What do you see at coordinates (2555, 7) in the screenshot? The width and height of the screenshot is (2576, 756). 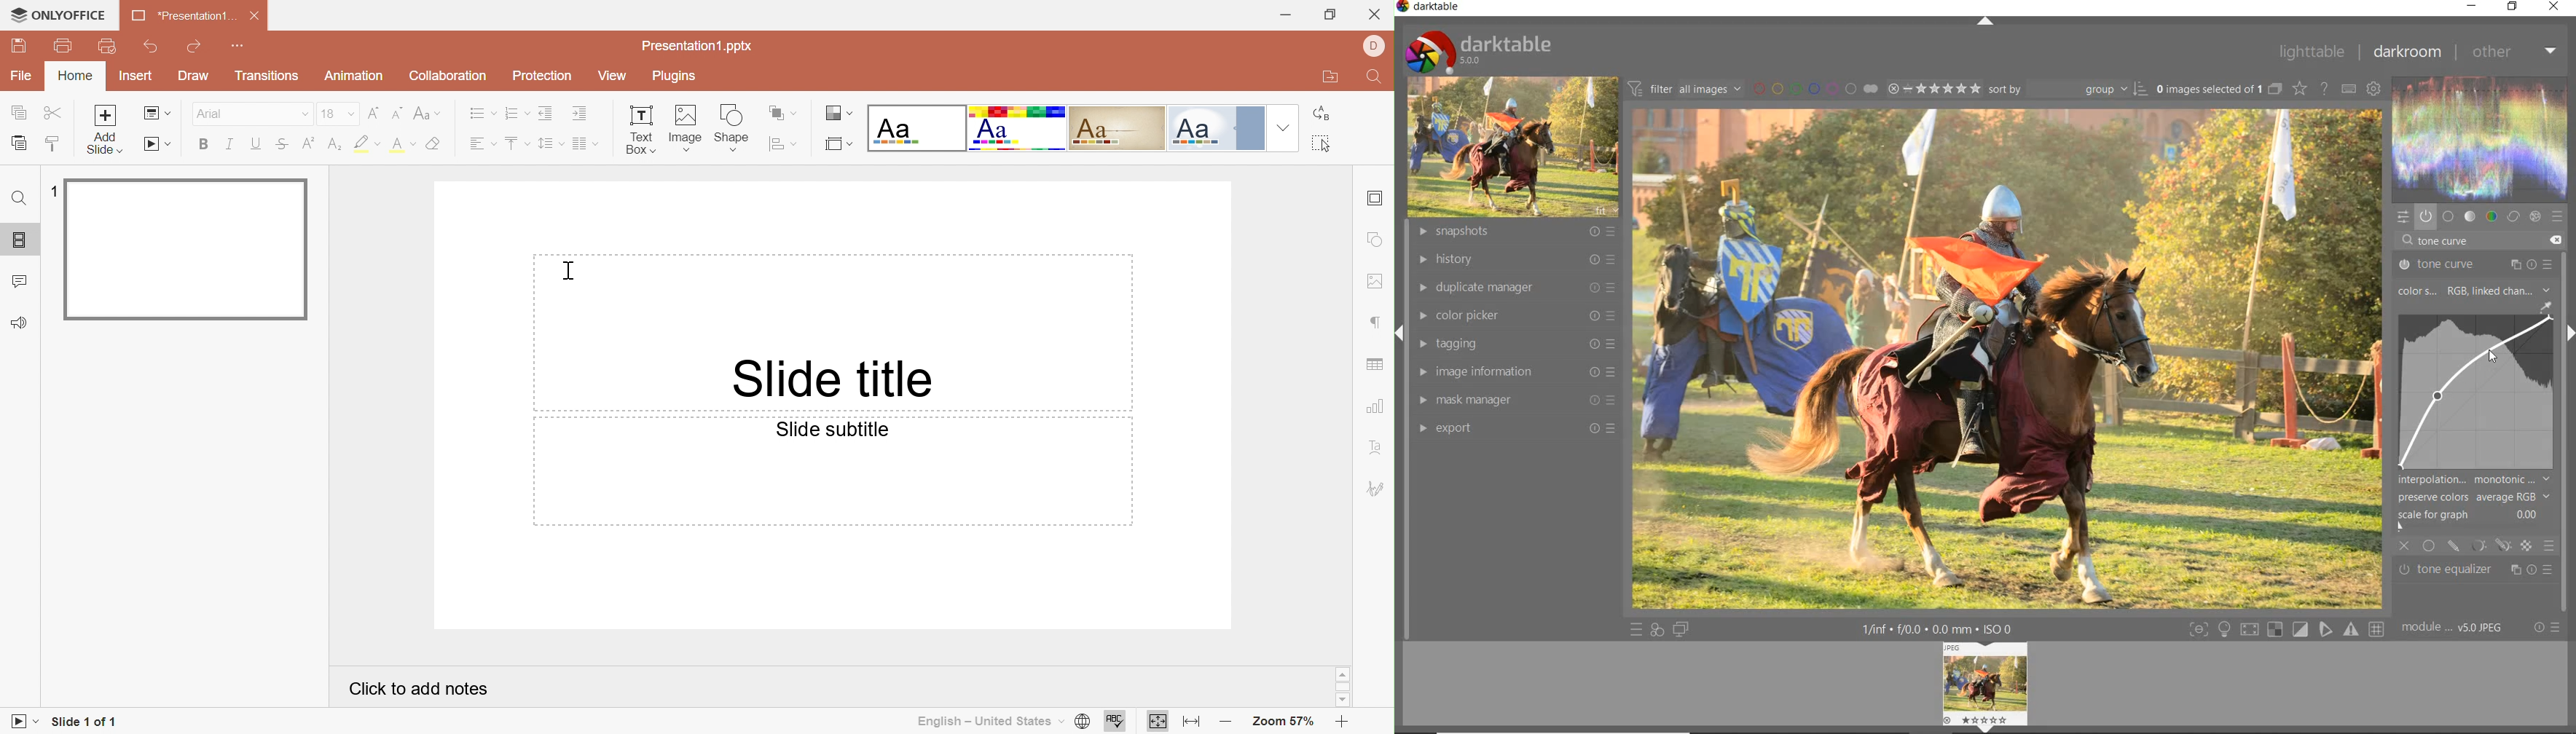 I see `close` at bounding box center [2555, 7].